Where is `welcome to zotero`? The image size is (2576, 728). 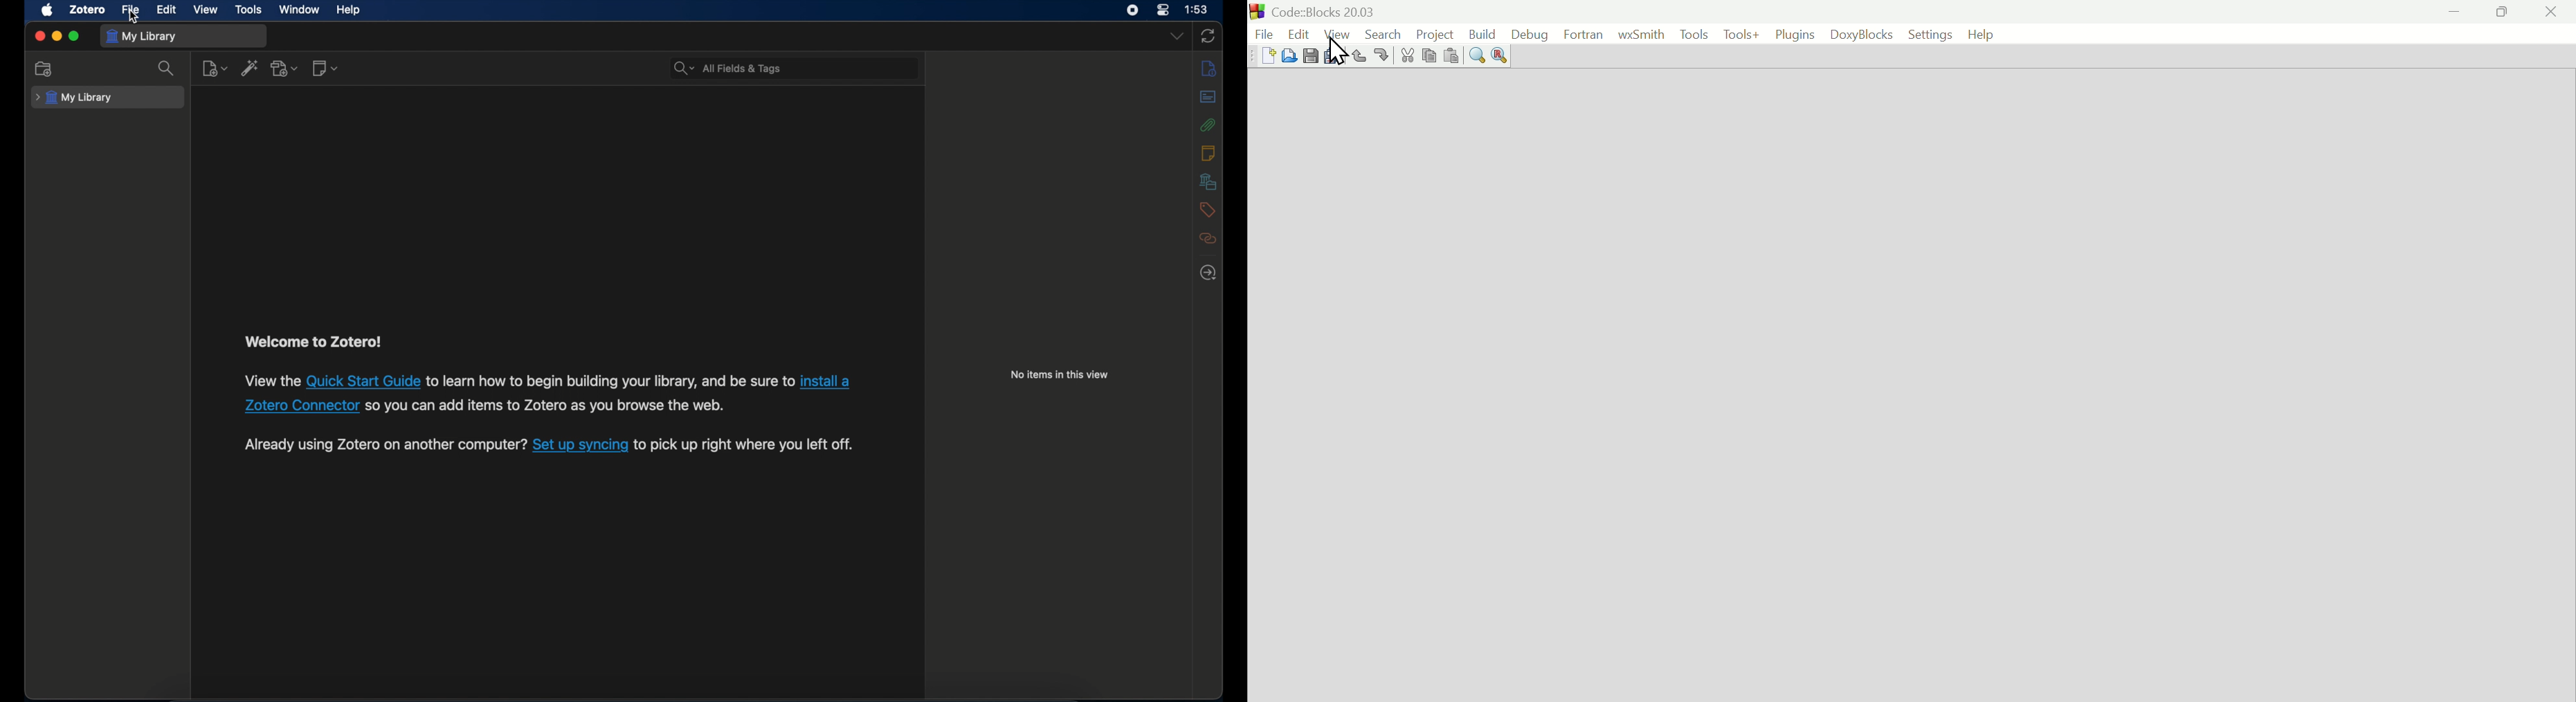
welcome to zotero is located at coordinates (313, 342).